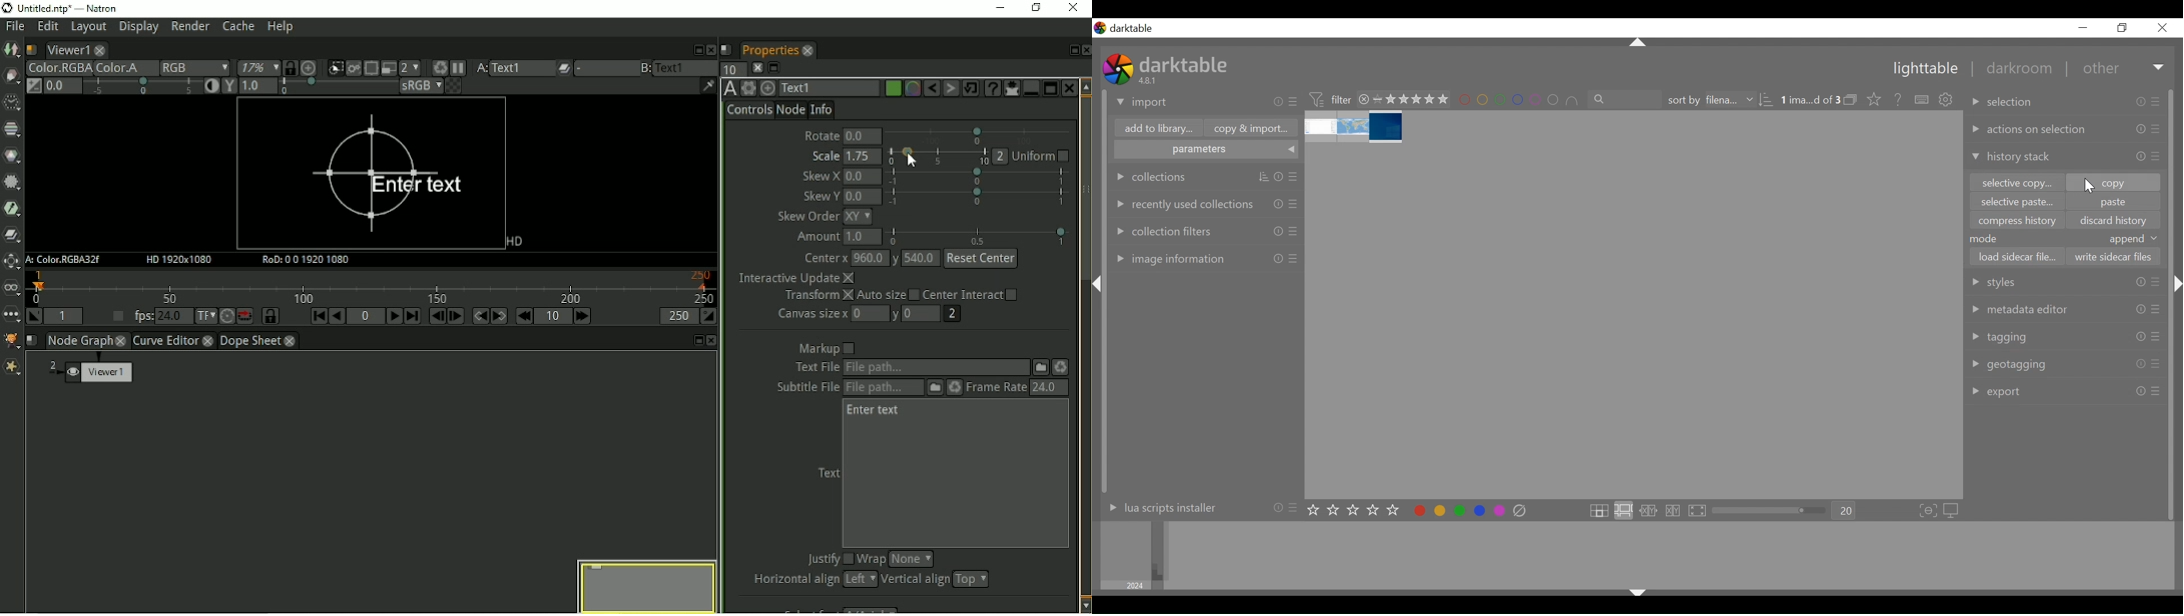 This screenshot has width=2184, height=616. Describe the element at coordinates (1599, 511) in the screenshot. I see `click to enter filemanger` at that location.